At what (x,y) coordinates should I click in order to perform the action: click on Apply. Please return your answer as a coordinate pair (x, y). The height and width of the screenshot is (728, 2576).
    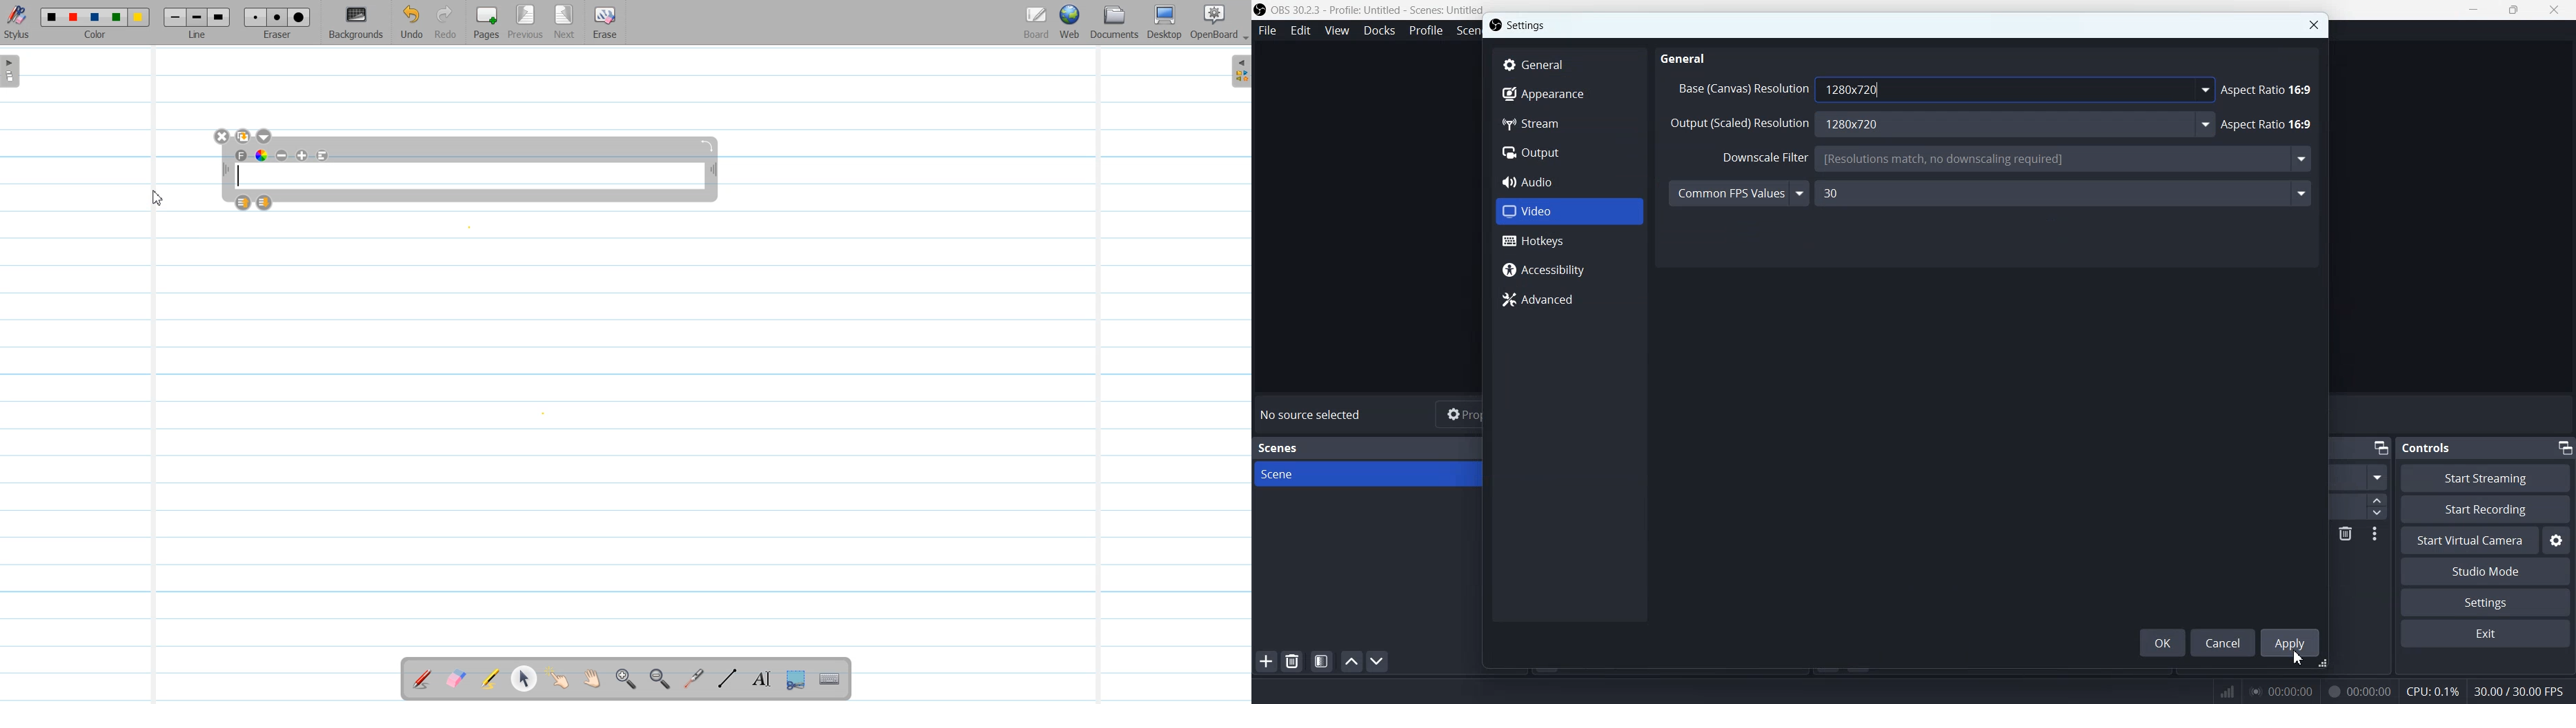
    Looking at the image, I should click on (2292, 641).